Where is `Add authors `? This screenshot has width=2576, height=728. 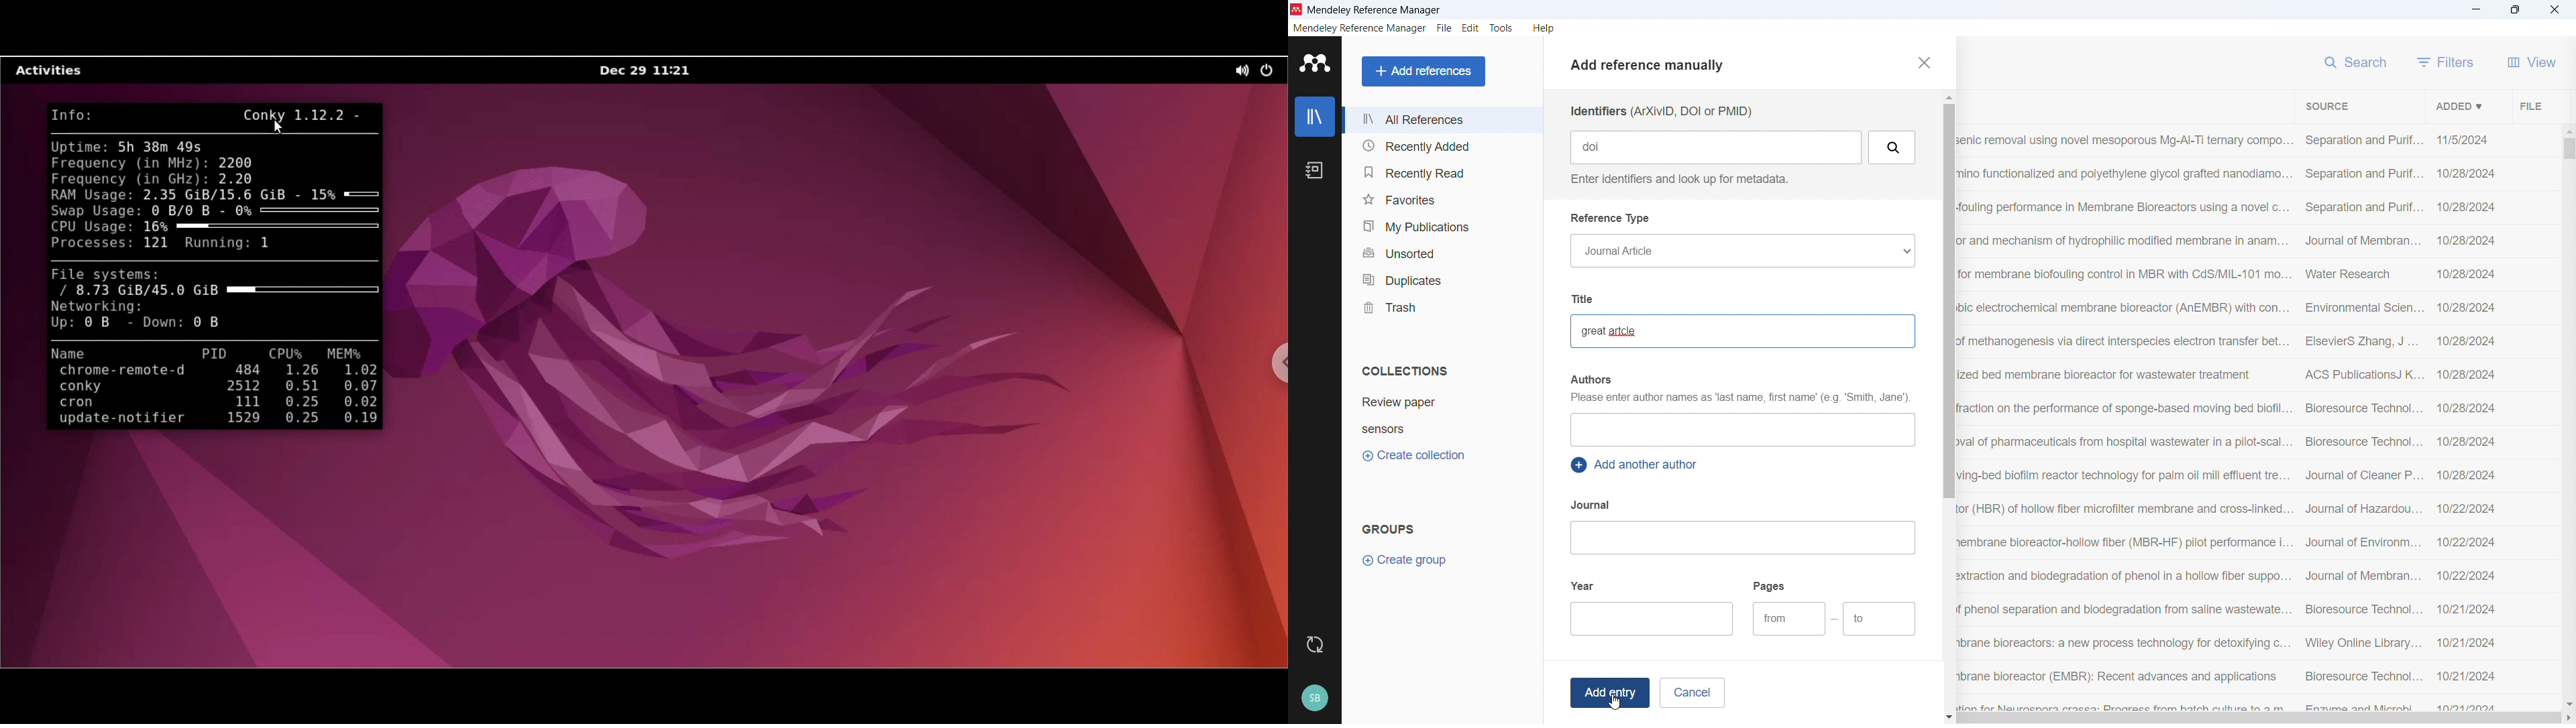 Add authors  is located at coordinates (1741, 430).